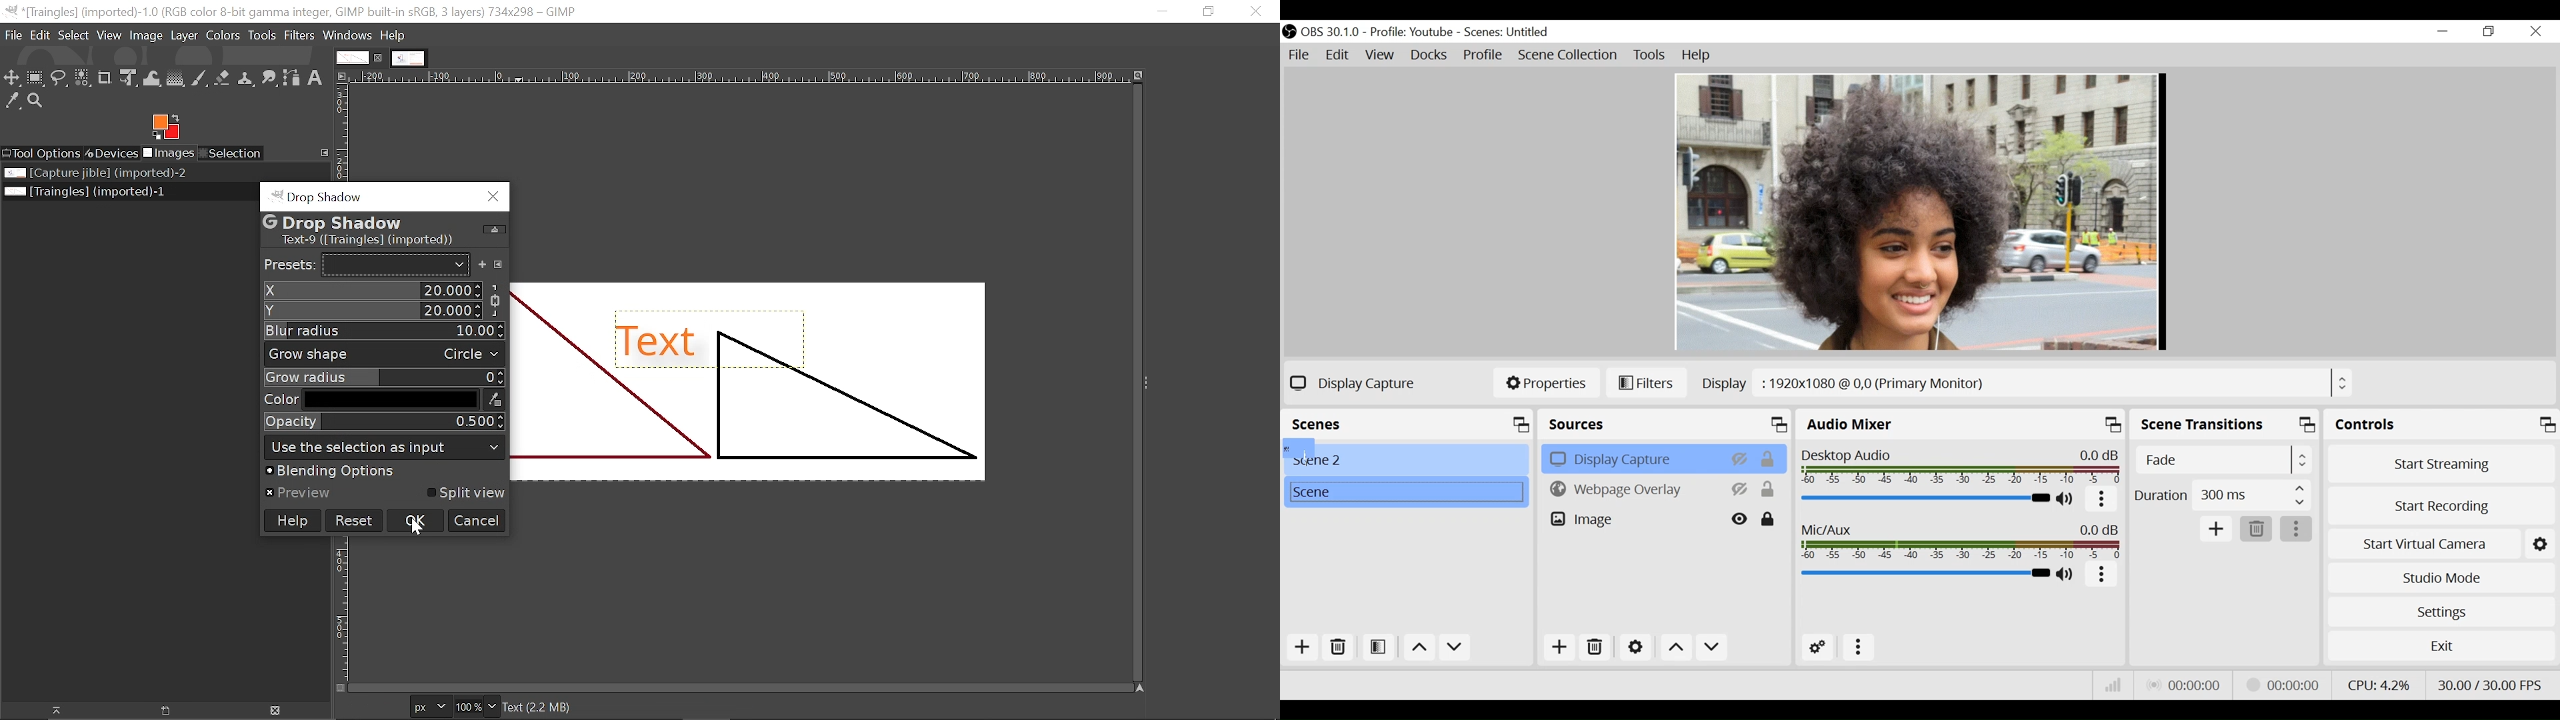  Describe the element at coordinates (1381, 55) in the screenshot. I see `View` at that location.